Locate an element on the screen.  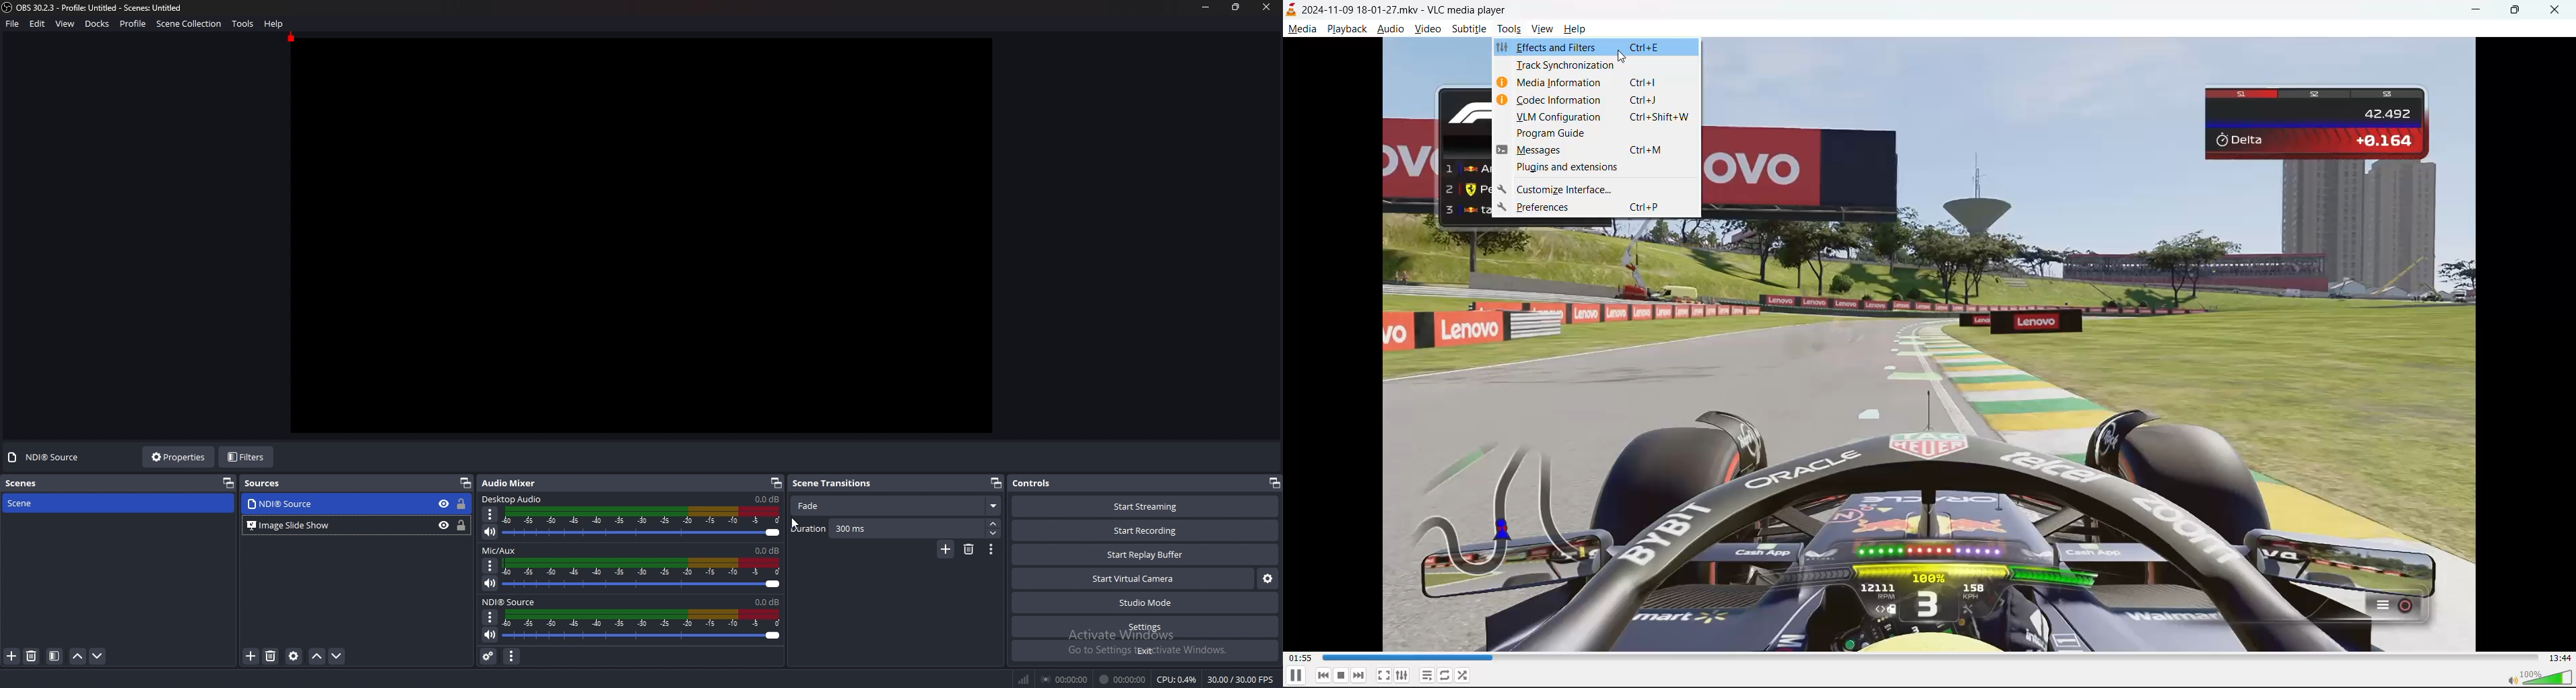
add source is located at coordinates (11, 657).